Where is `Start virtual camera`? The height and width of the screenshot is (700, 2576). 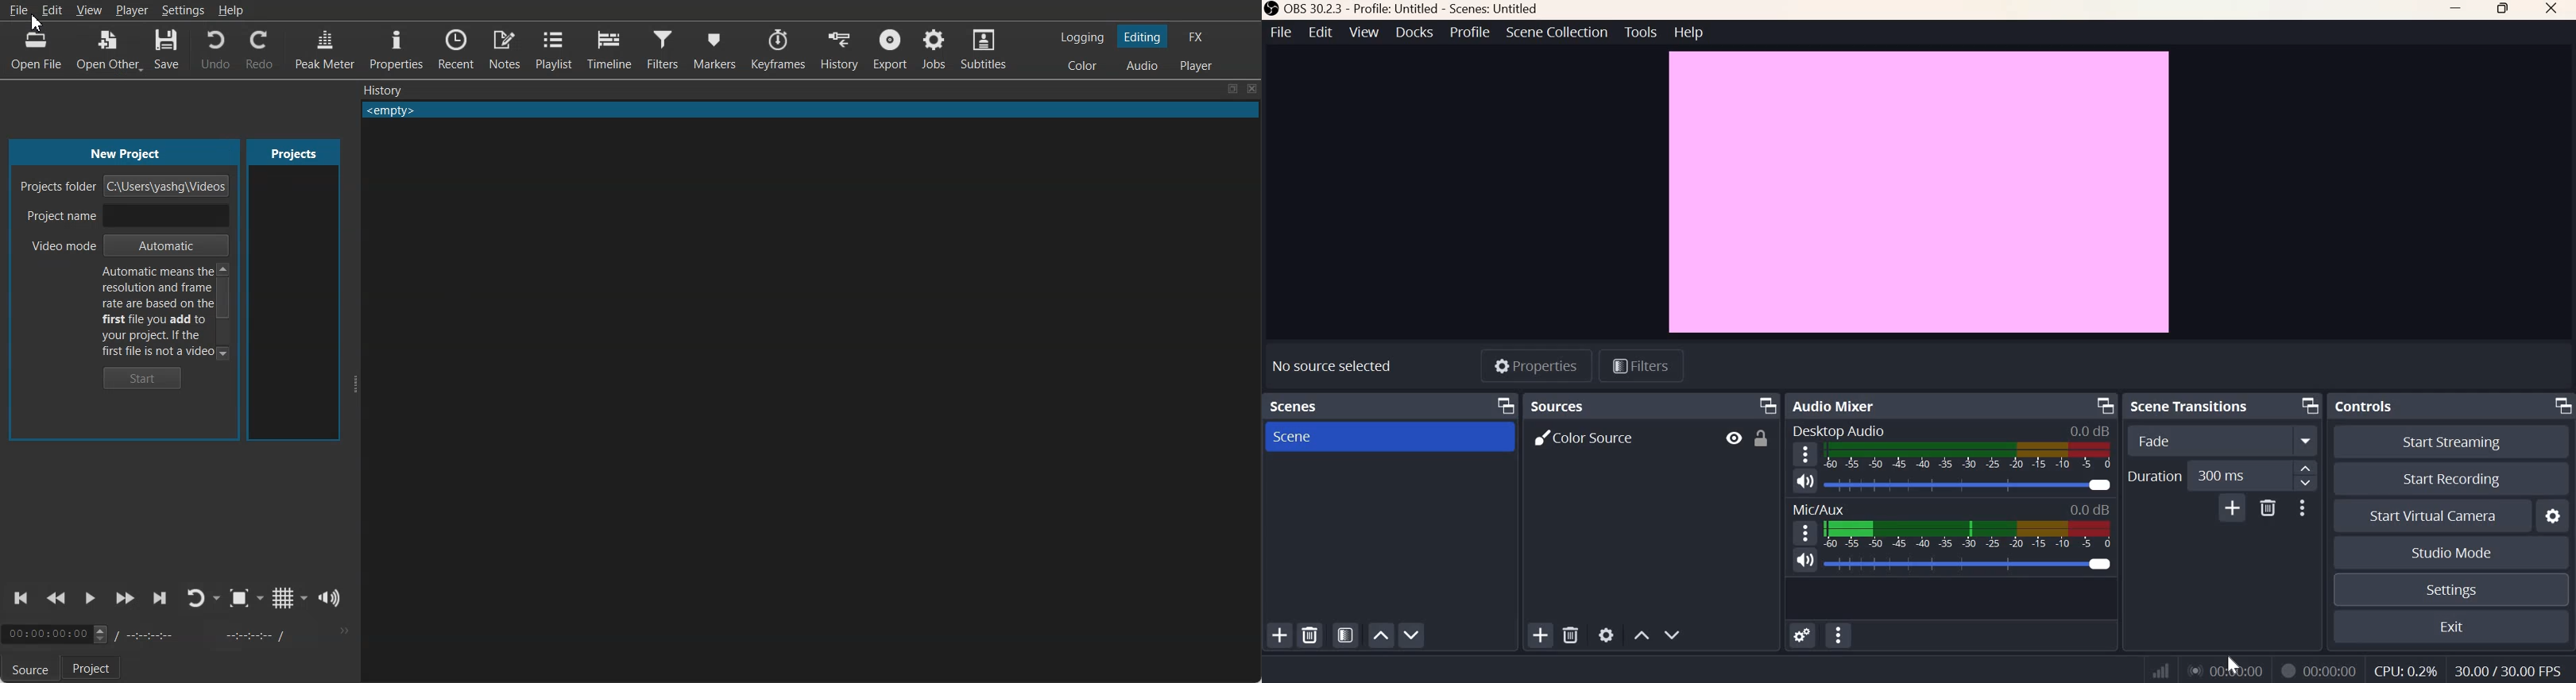
Start virtual camera is located at coordinates (2435, 514).